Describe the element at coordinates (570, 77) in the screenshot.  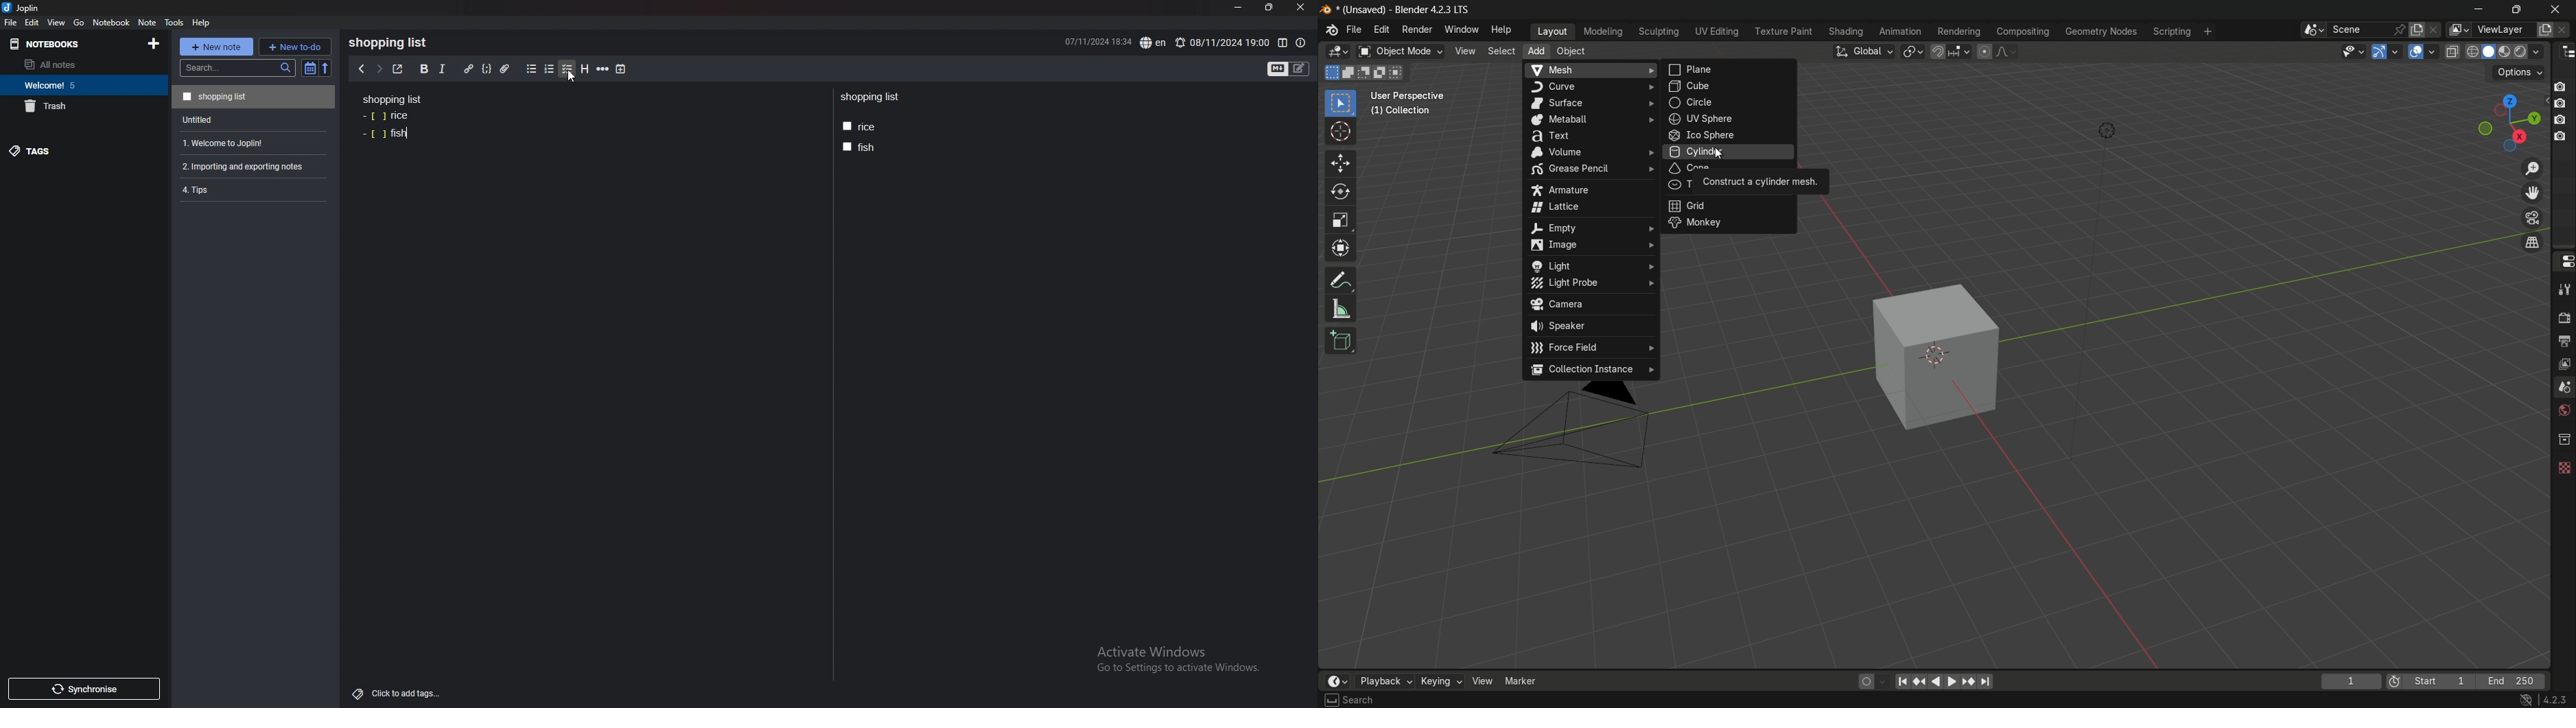
I see `Cursor` at that location.